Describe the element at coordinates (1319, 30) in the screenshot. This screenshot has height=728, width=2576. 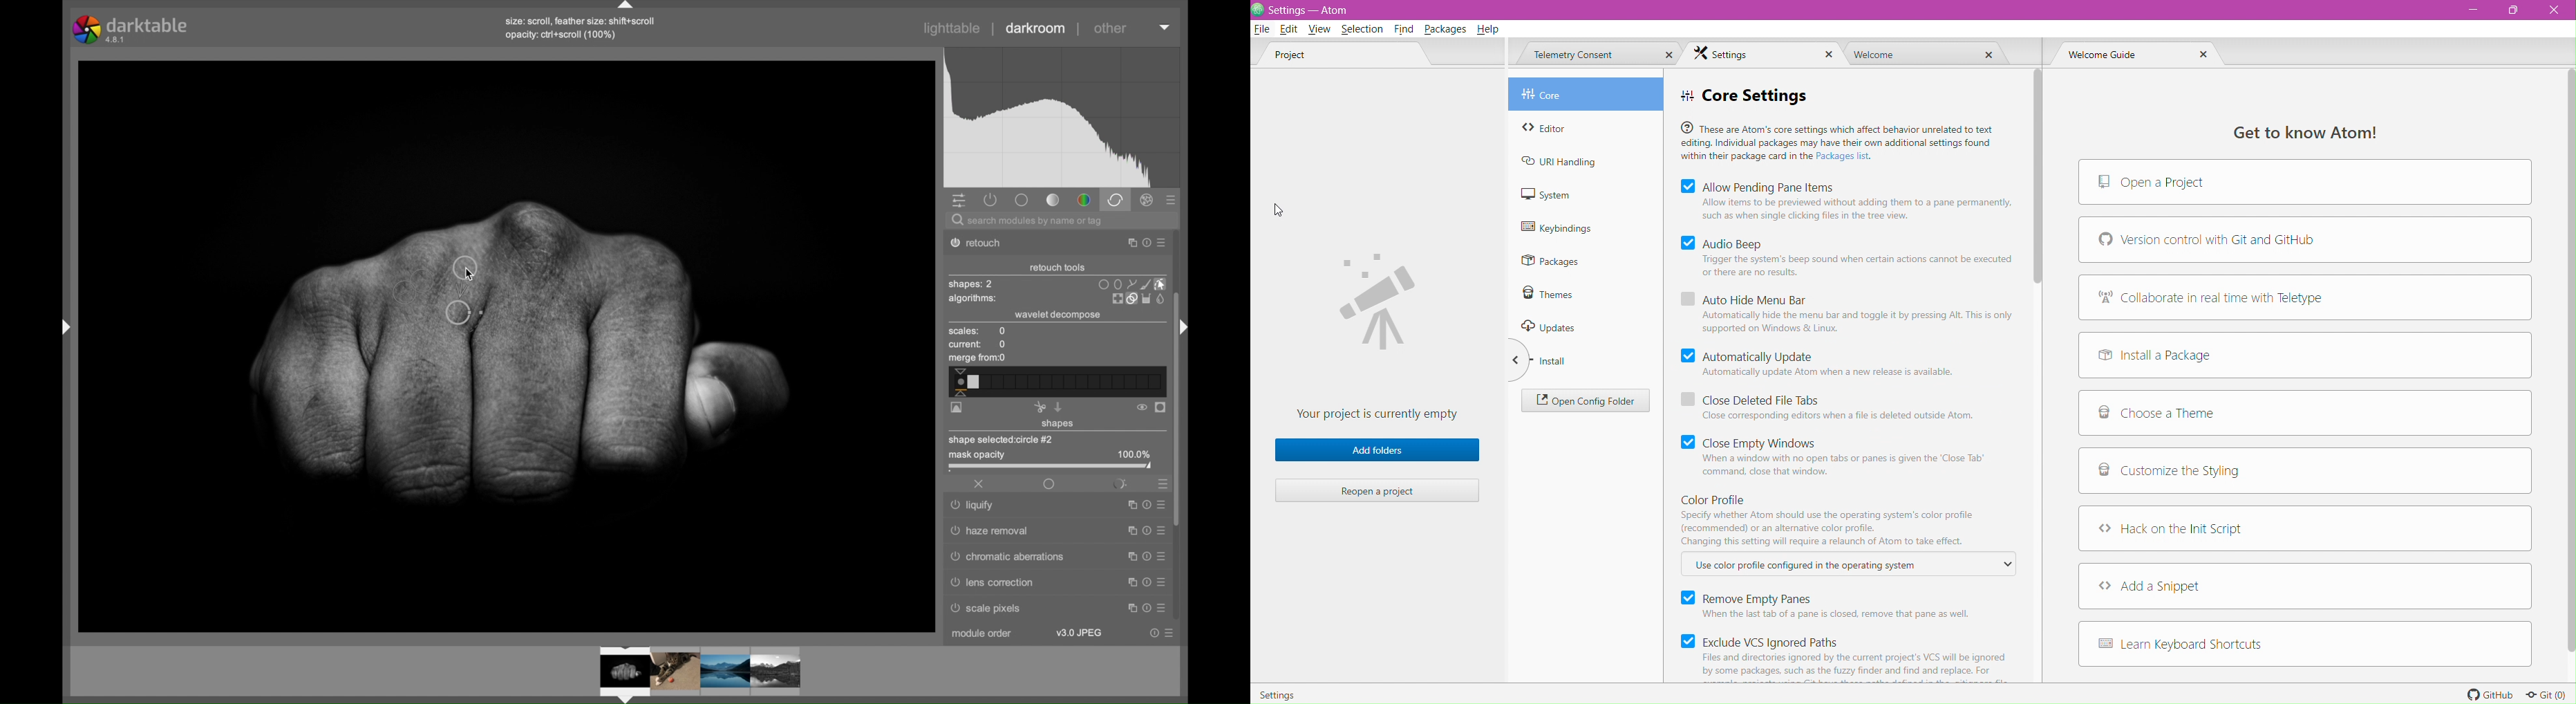
I see `View` at that location.